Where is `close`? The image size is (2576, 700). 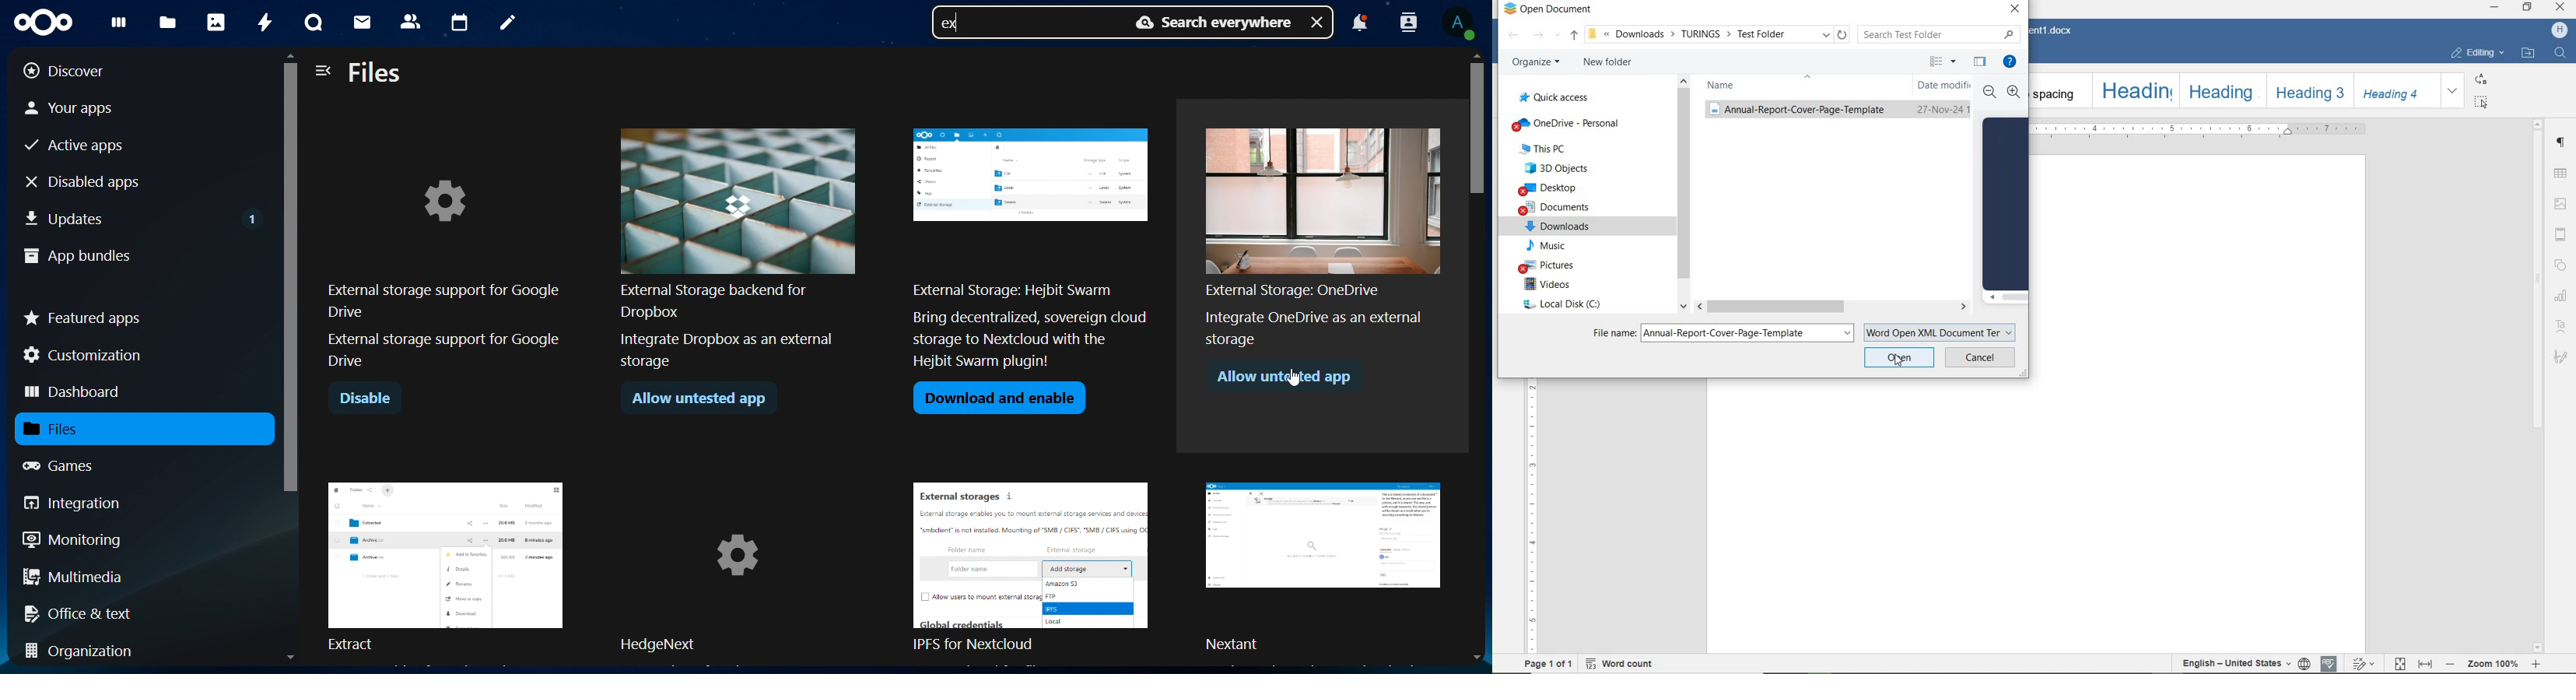 close is located at coordinates (1319, 21).